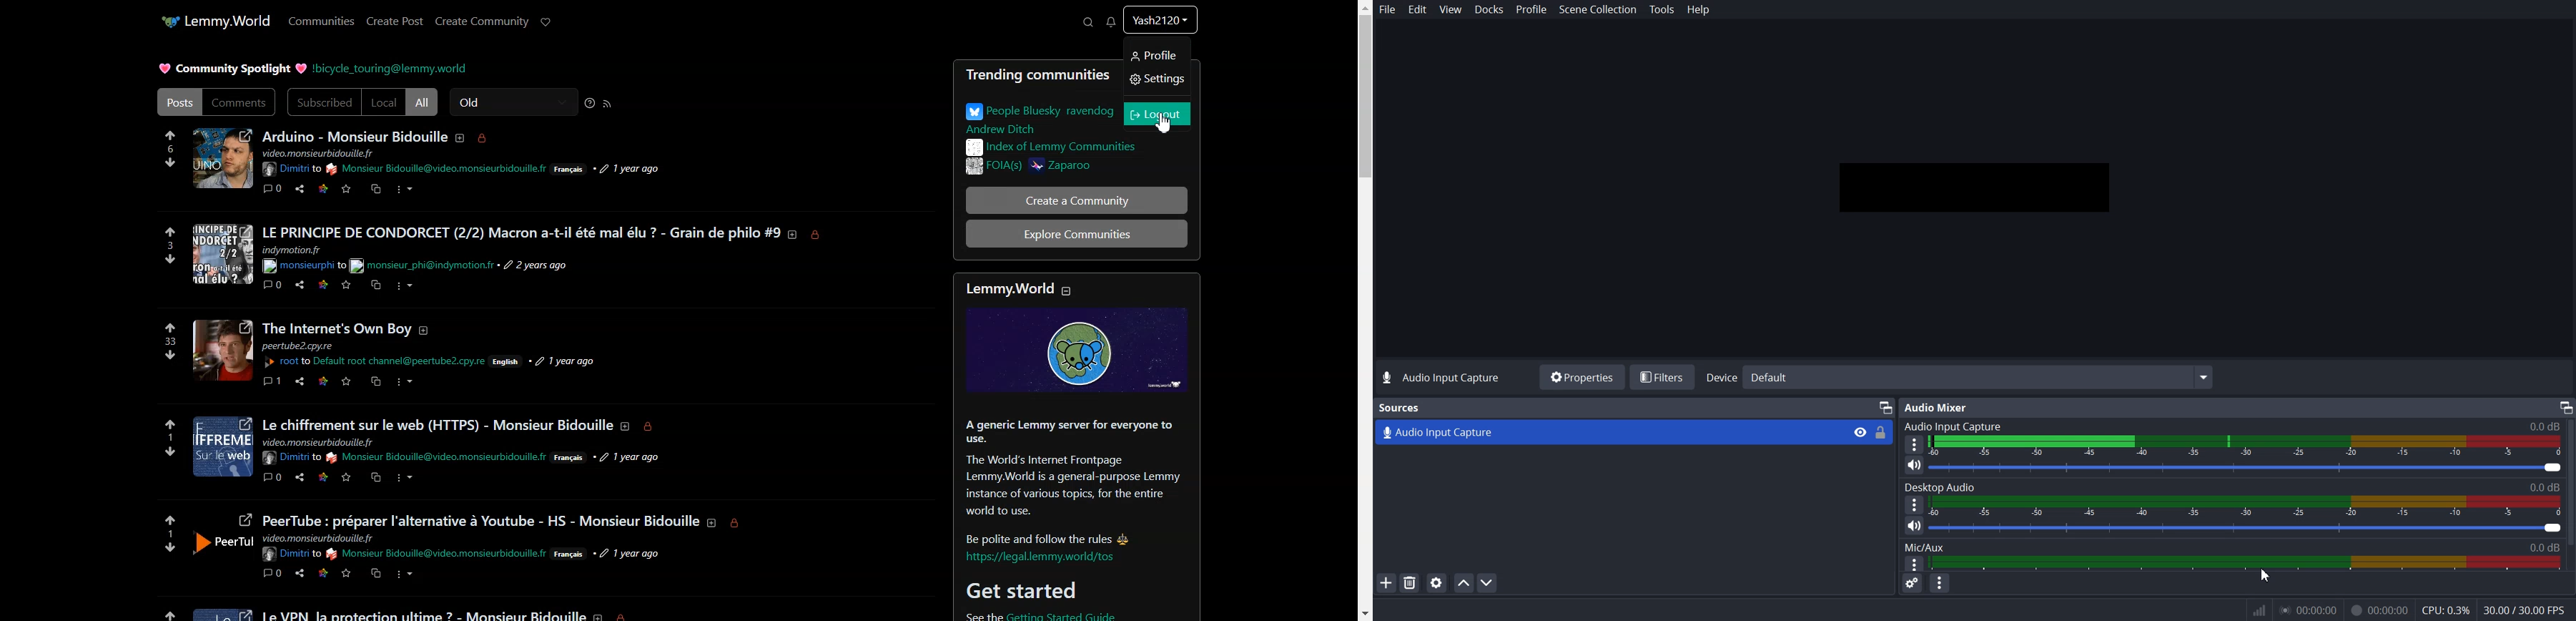  What do you see at coordinates (323, 102) in the screenshot?
I see `Subscribed` at bounding box center [323, 102].